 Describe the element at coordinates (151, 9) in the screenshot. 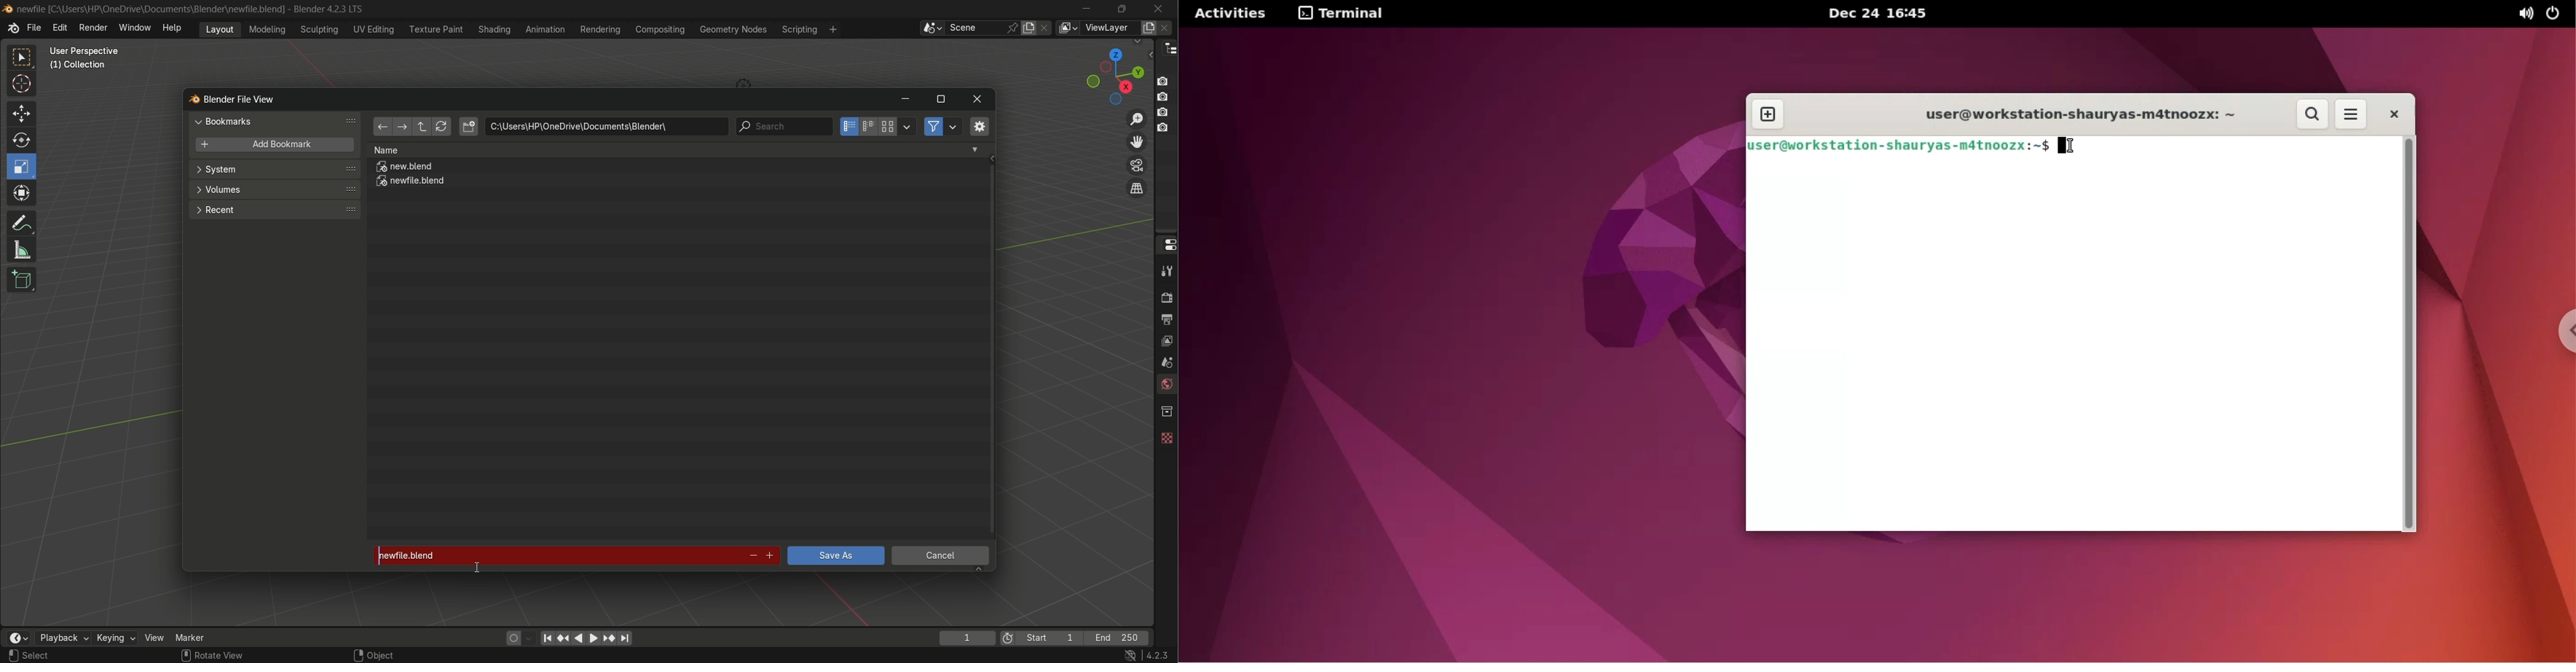

I see `C:\User:\\HP\Onedrive\Documents\Blender` at that location.